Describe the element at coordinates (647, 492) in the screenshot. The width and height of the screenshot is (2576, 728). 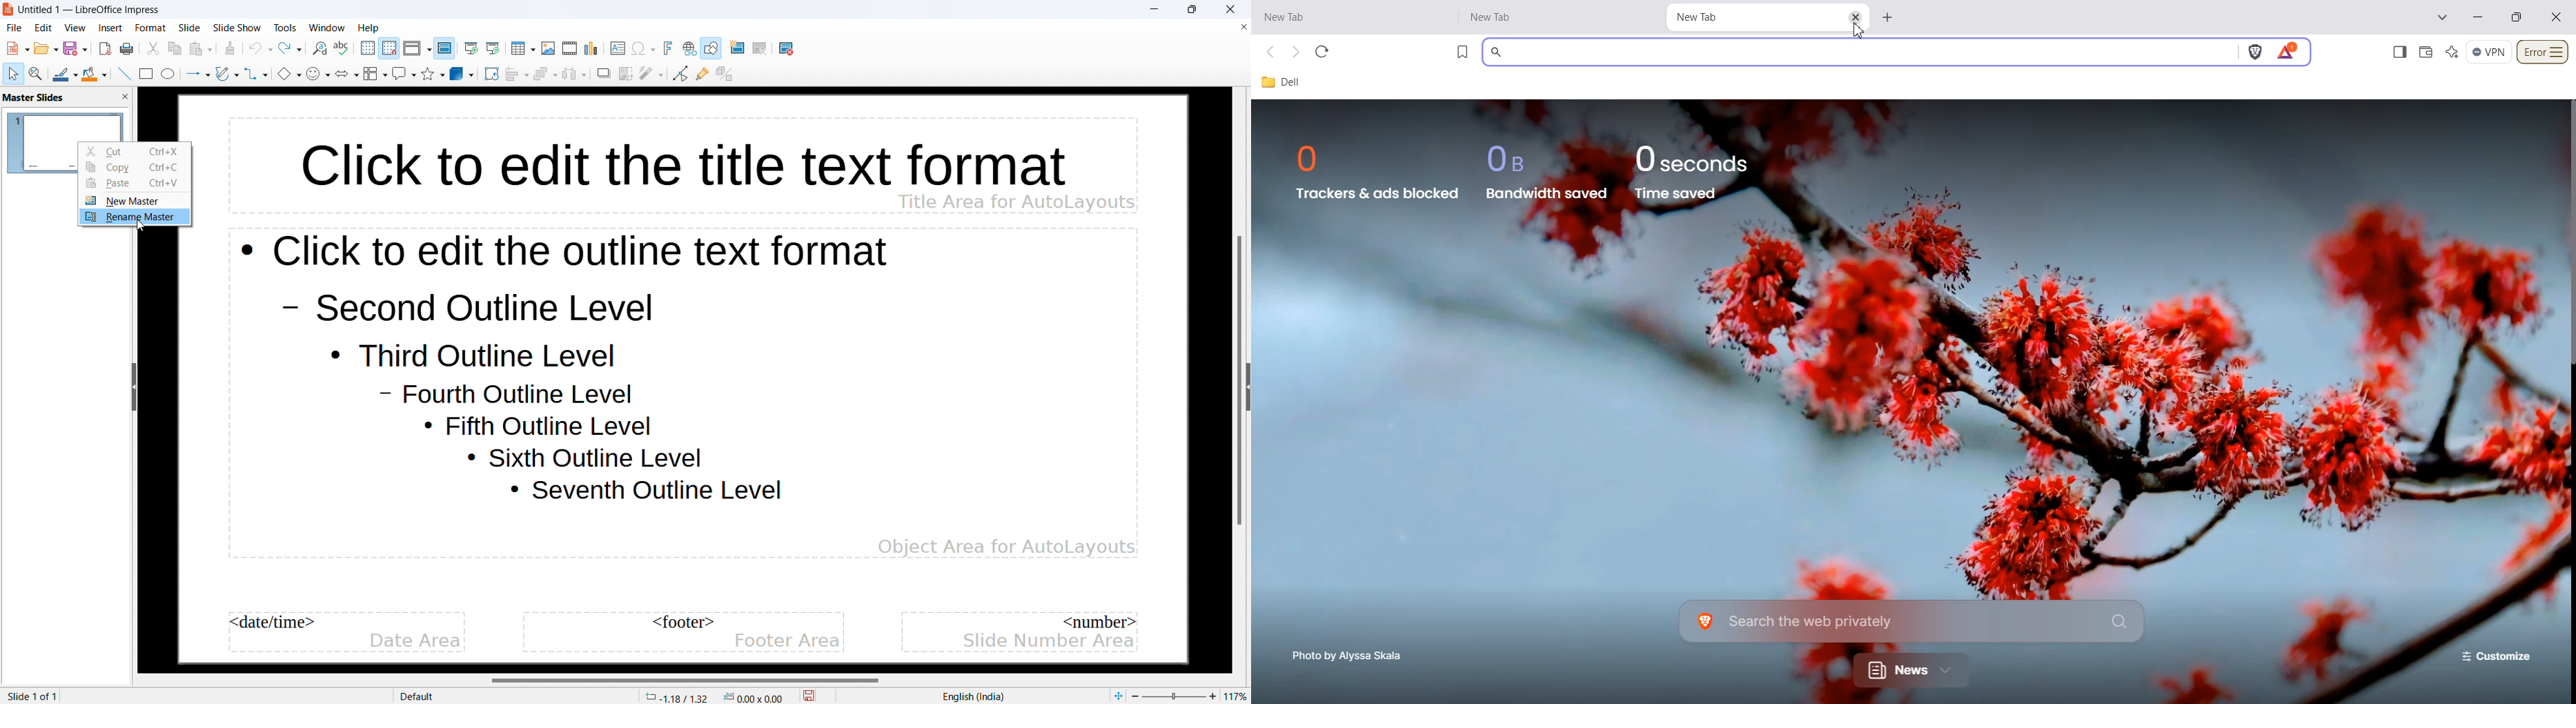
I see `Seventh outline level` at that location.